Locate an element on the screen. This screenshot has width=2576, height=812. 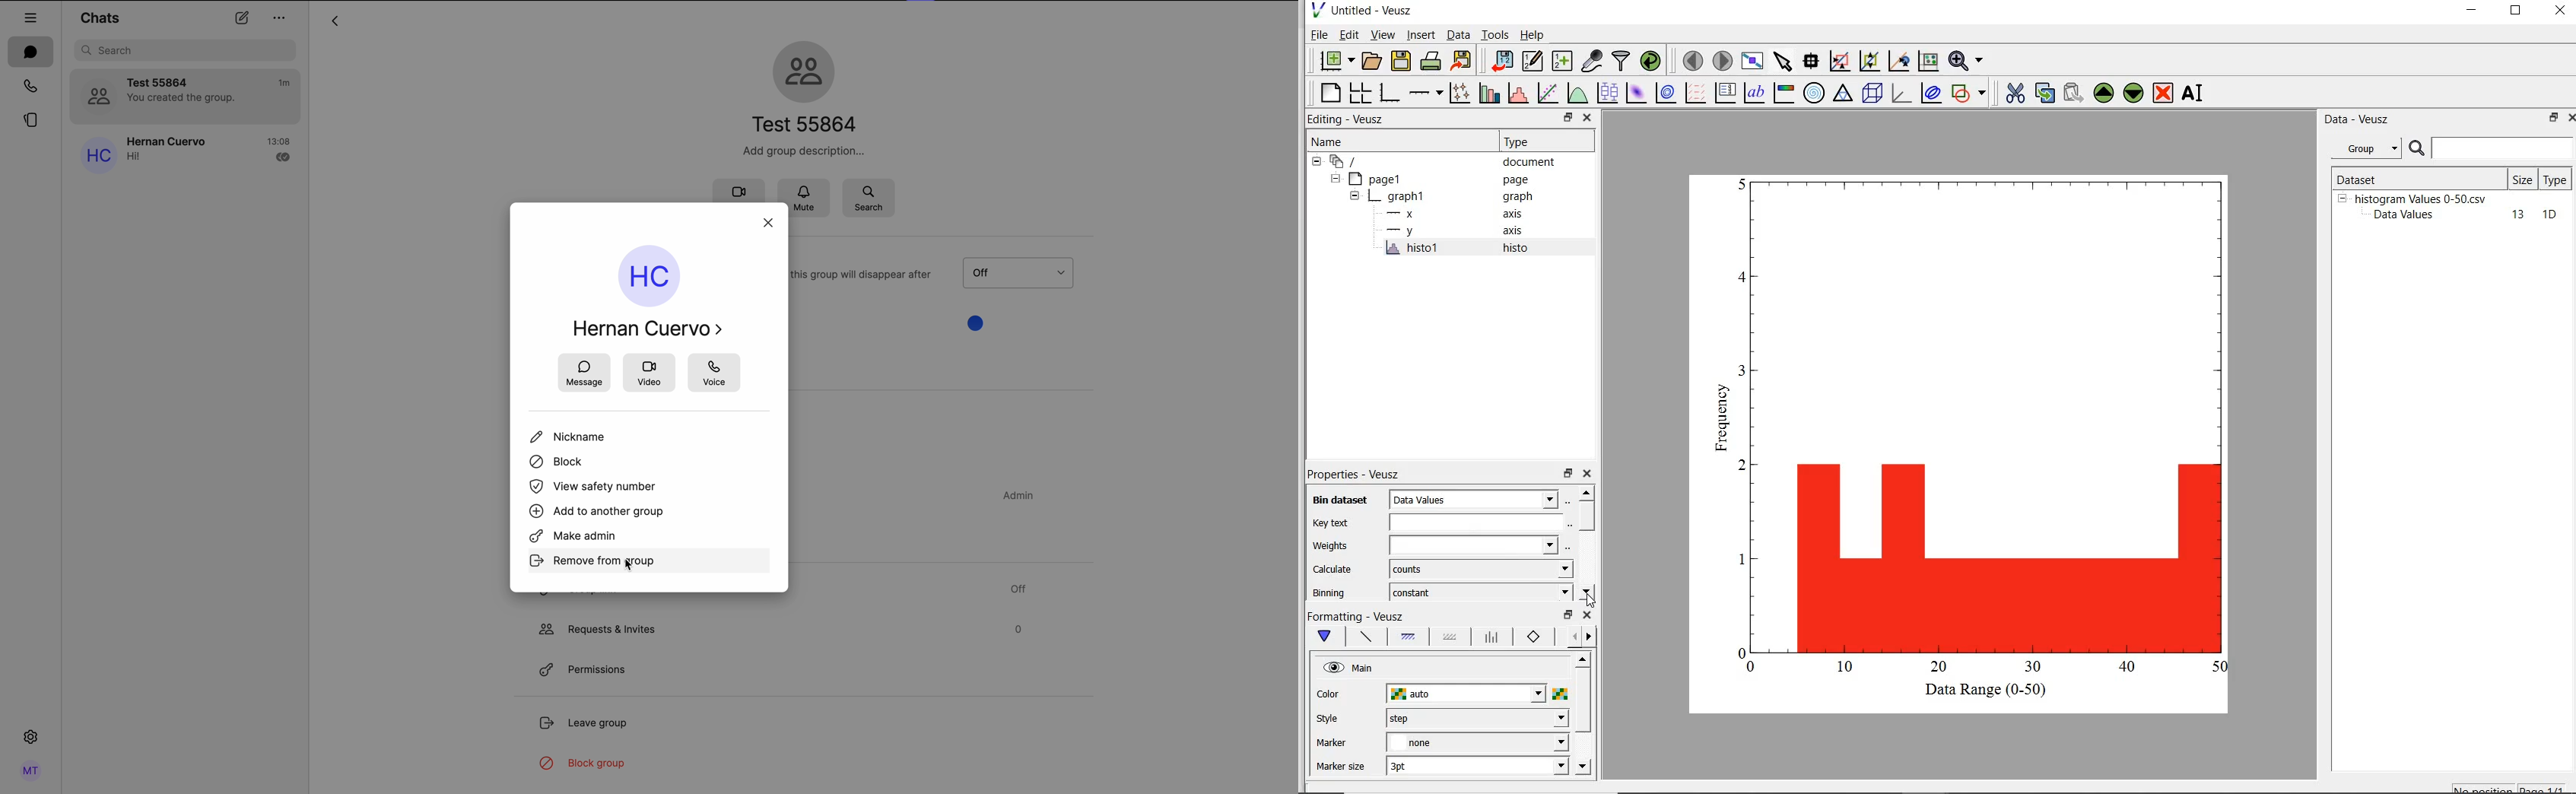
settings is located at coordinates (31, 739).